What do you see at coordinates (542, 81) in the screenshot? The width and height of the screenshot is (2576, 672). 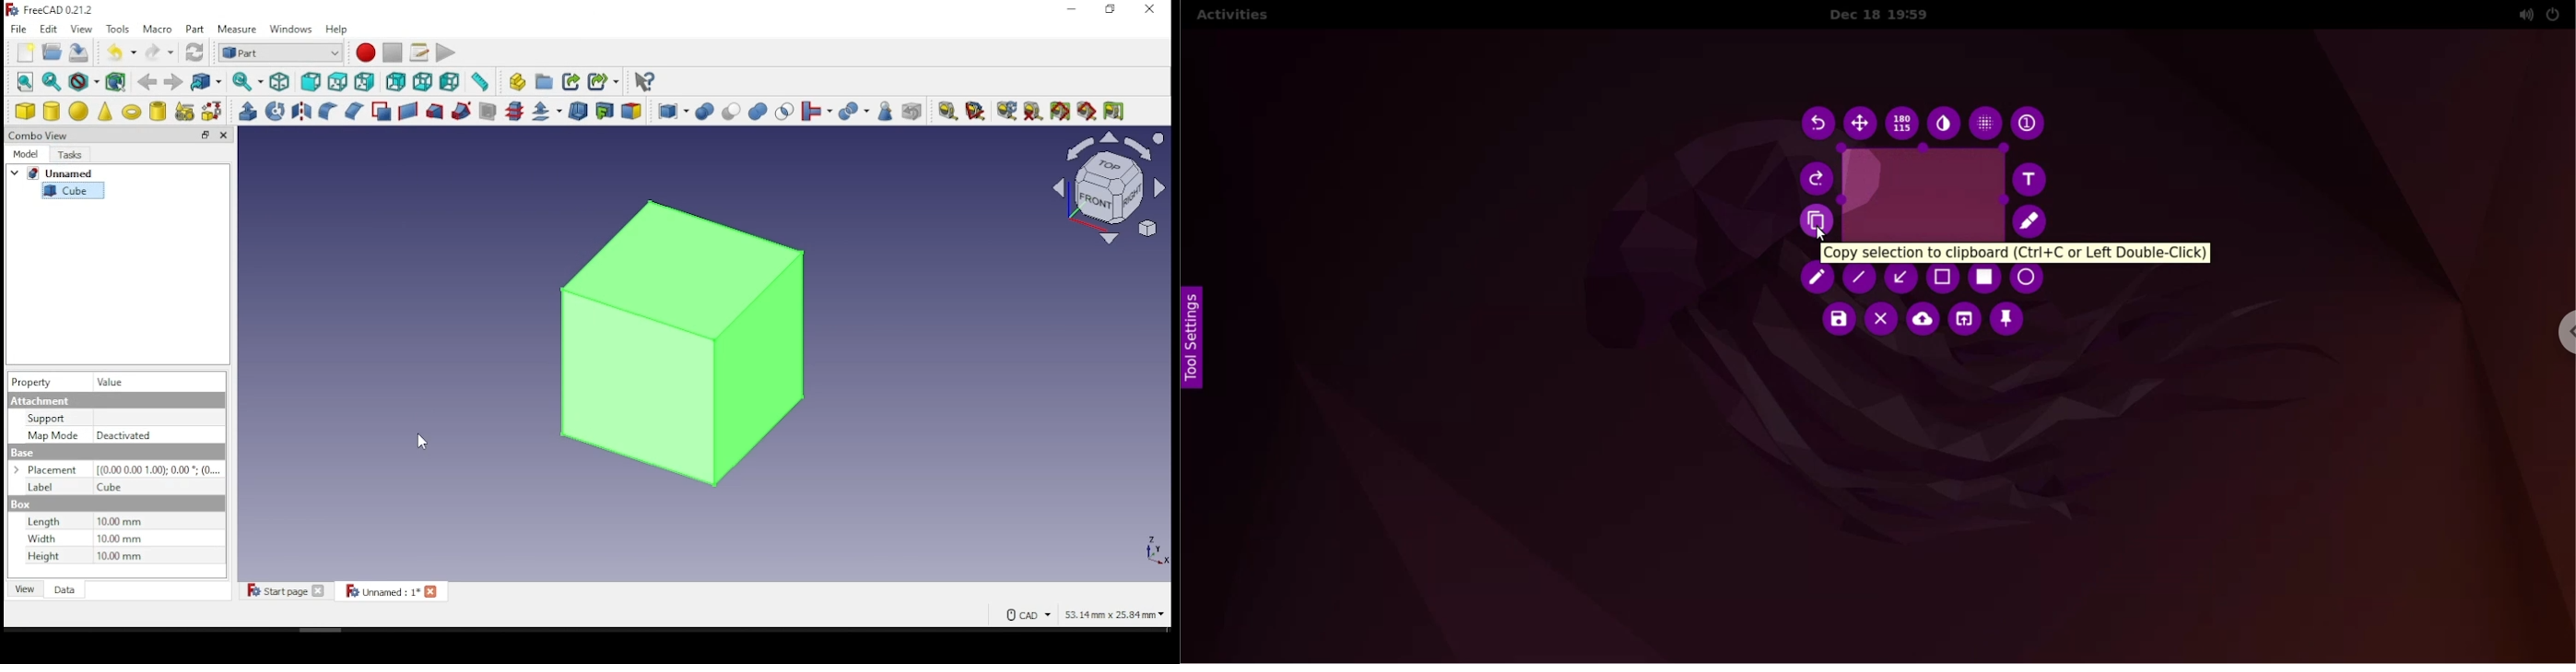 I see `create group` at bounding box center [542, 81].